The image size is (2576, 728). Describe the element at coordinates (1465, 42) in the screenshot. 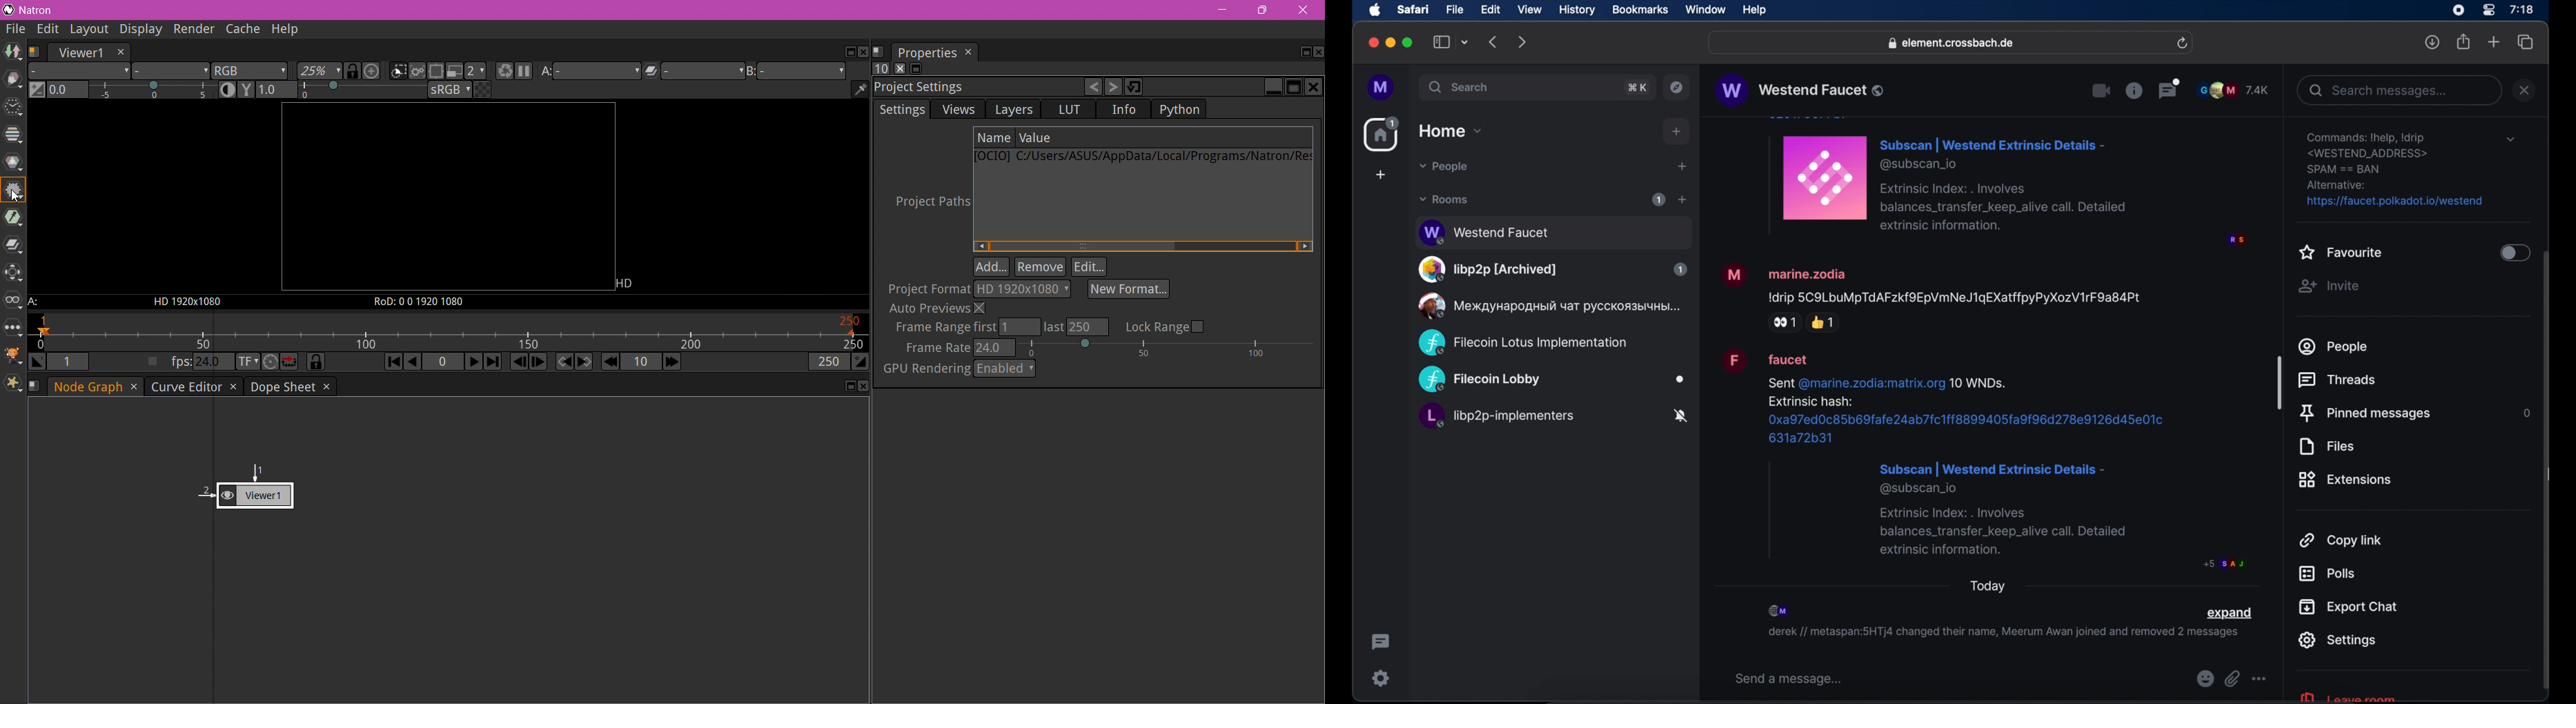

I see `tab group picker` at that location.